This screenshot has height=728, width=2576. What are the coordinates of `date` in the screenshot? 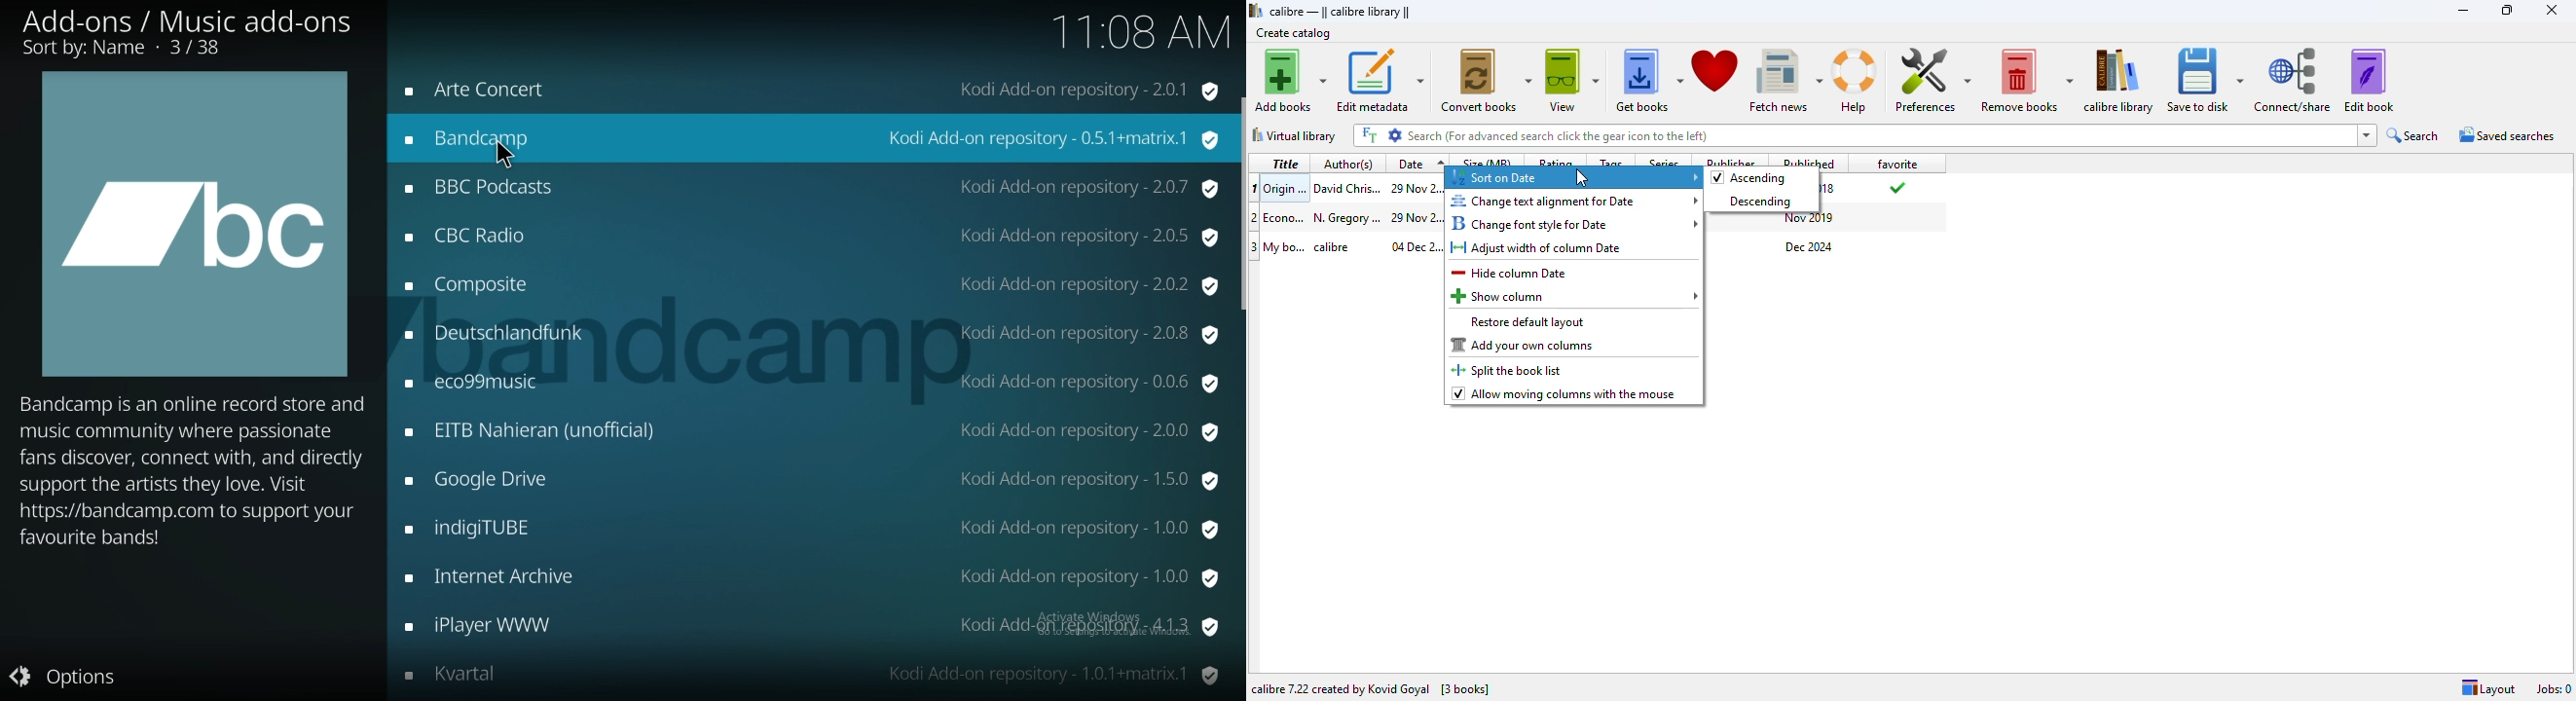 It's located at (1415, 217).